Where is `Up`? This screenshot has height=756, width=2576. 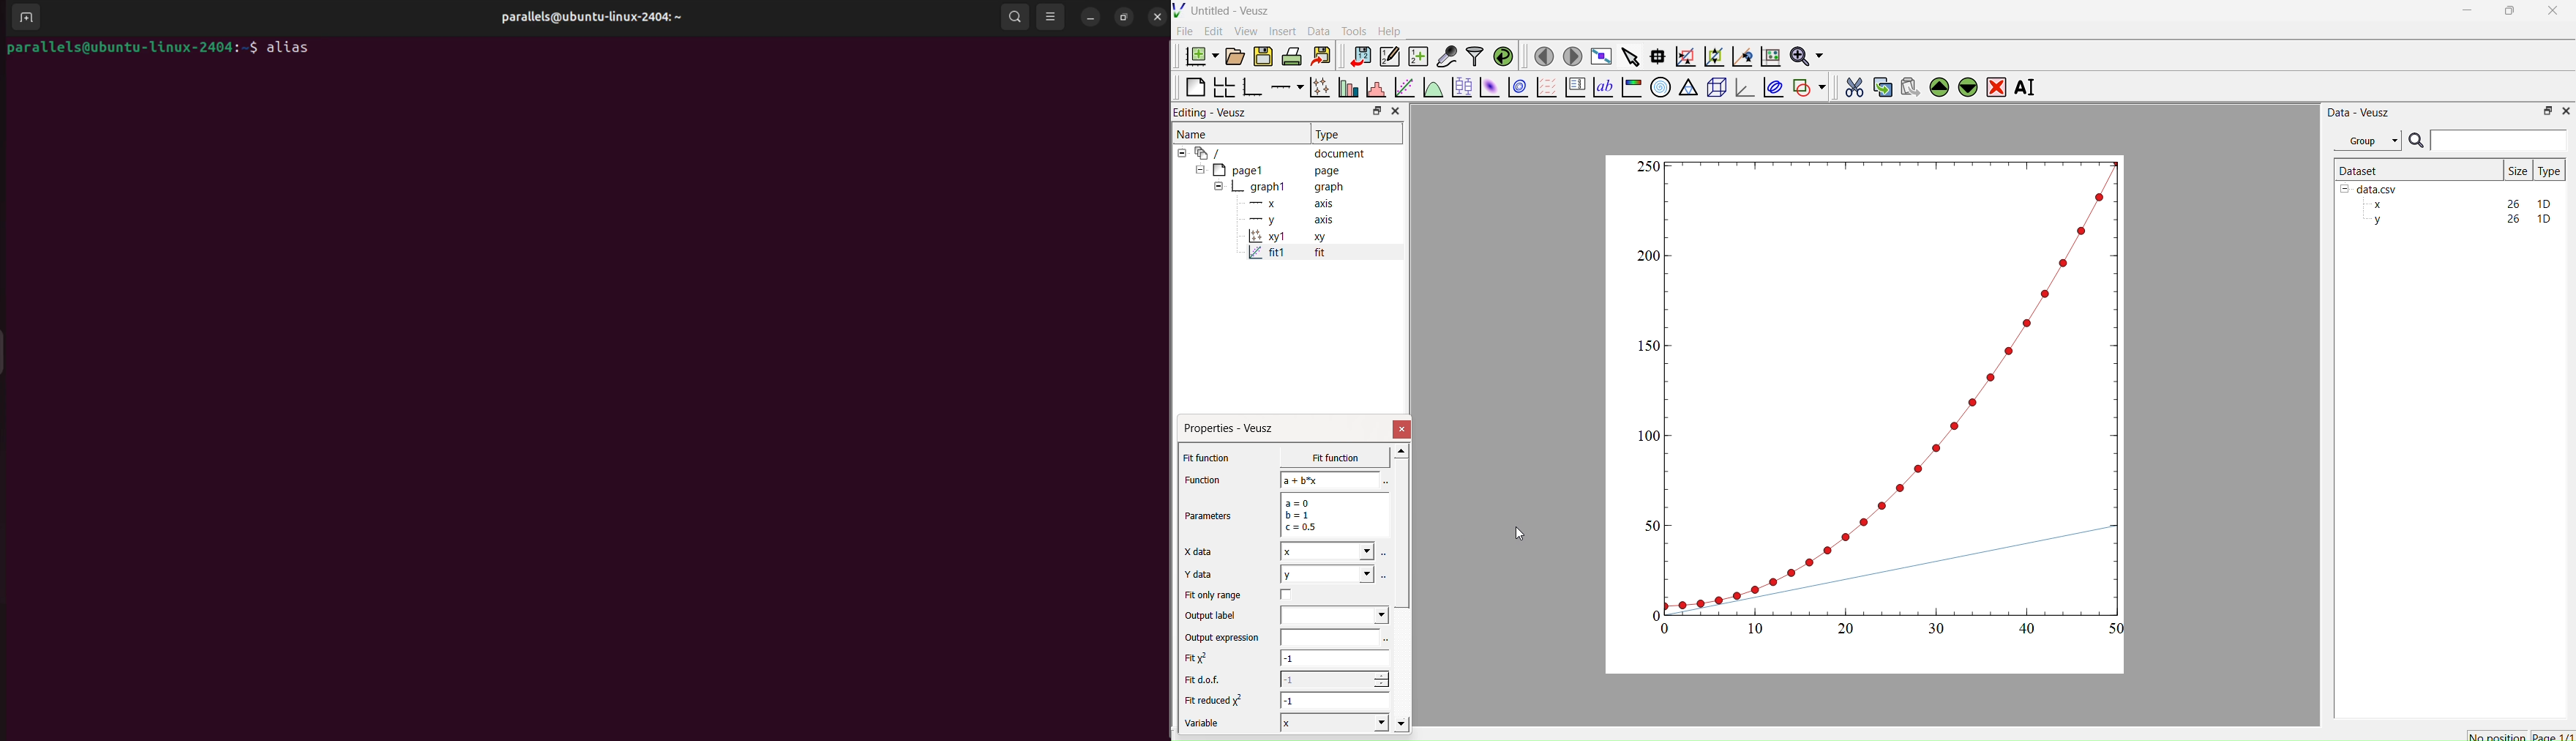 Up is located at coordinates (1937, 85).